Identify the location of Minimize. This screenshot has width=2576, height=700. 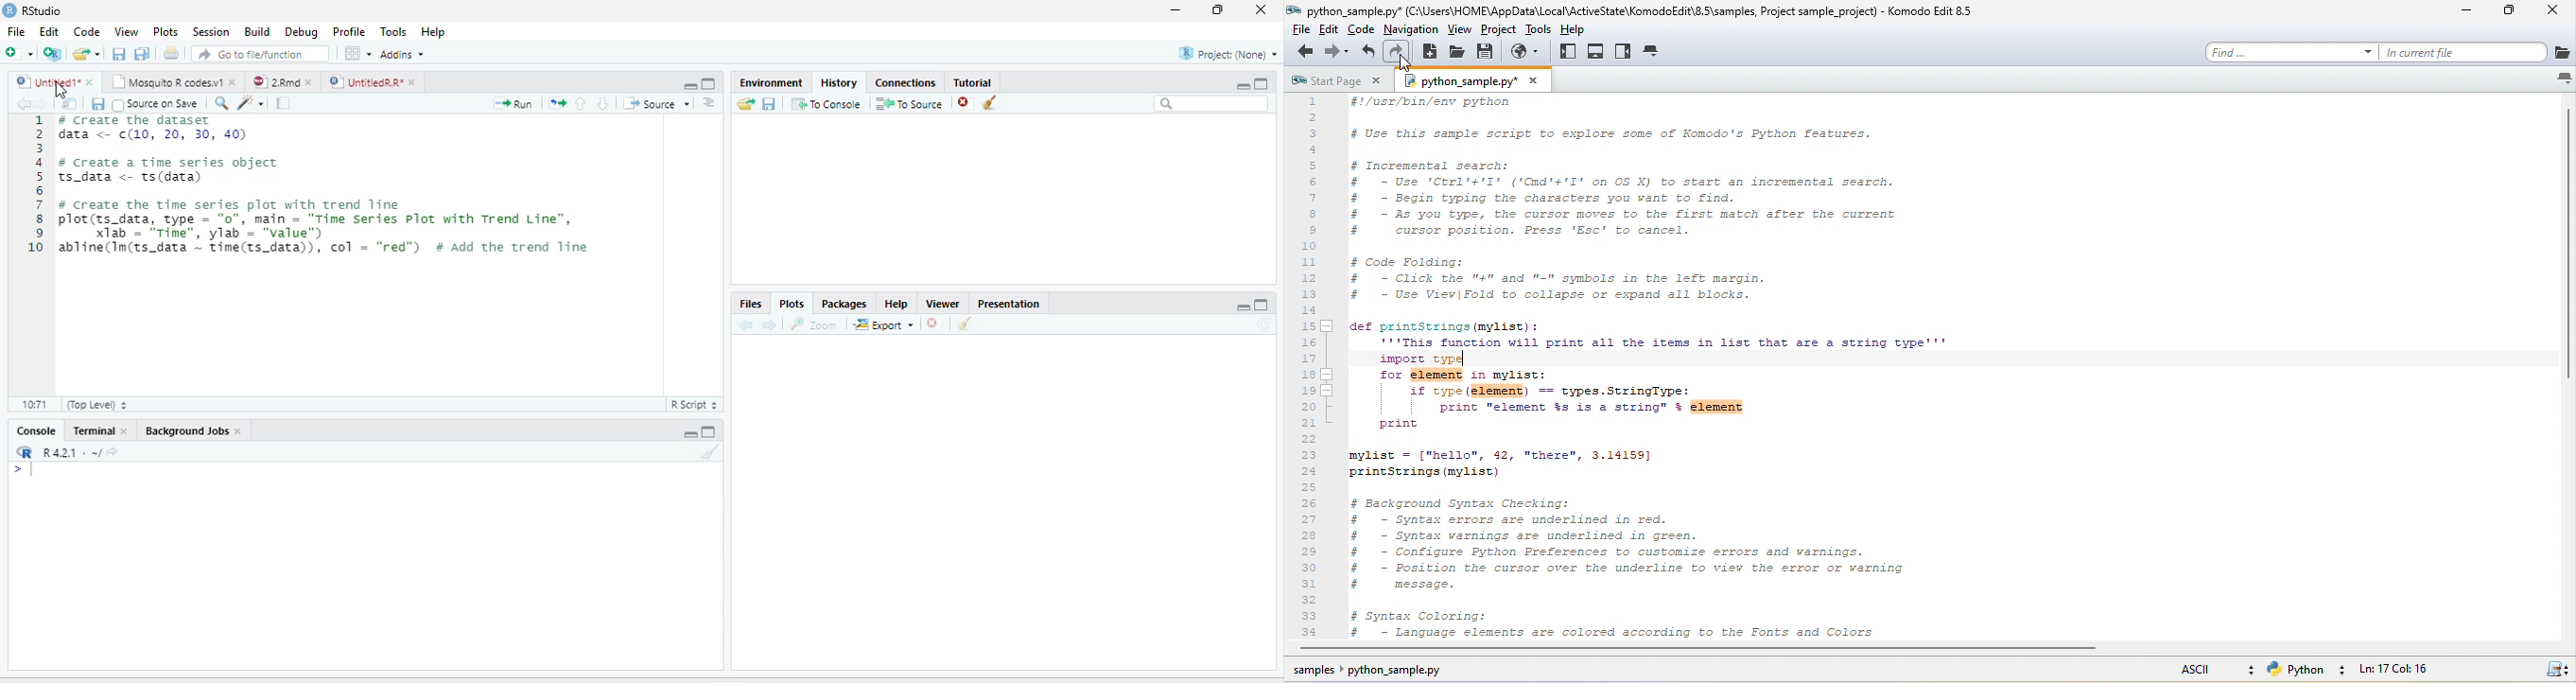
(1242, 307).